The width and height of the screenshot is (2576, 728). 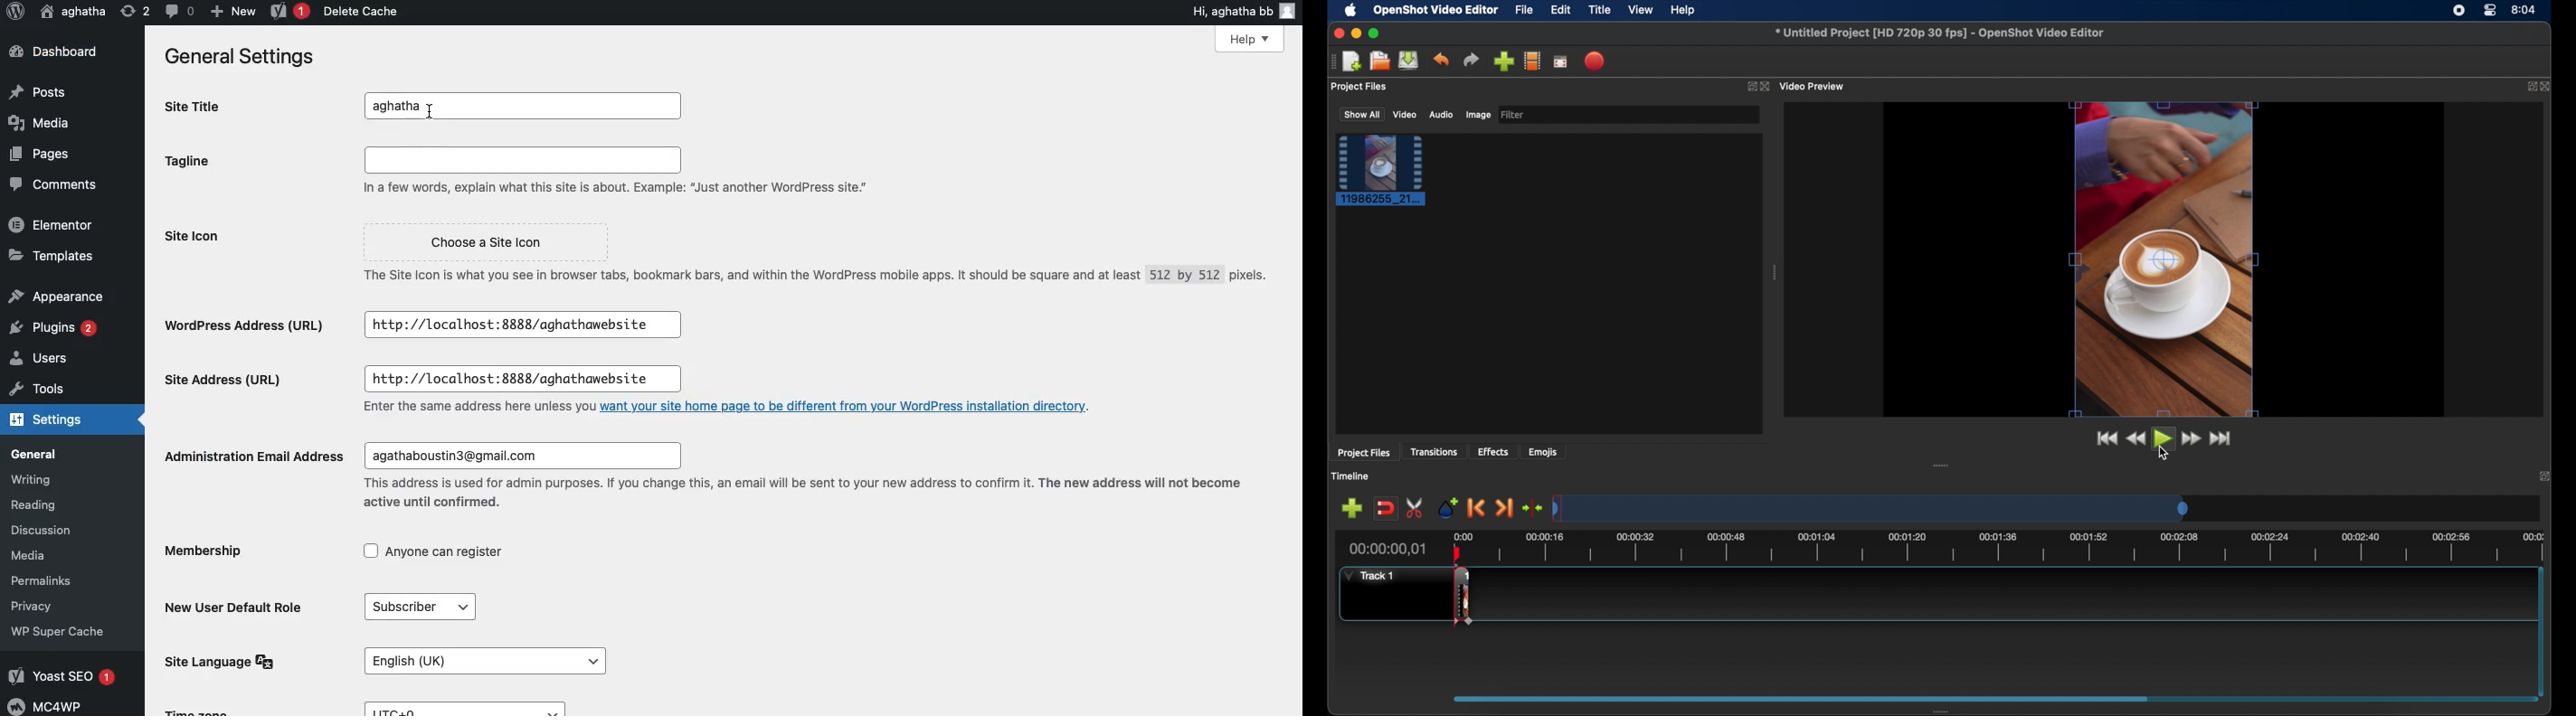 What do you see at coordinates (194, 105) in the screenshot?
I see `Site title` at bounding box center [194, 105].